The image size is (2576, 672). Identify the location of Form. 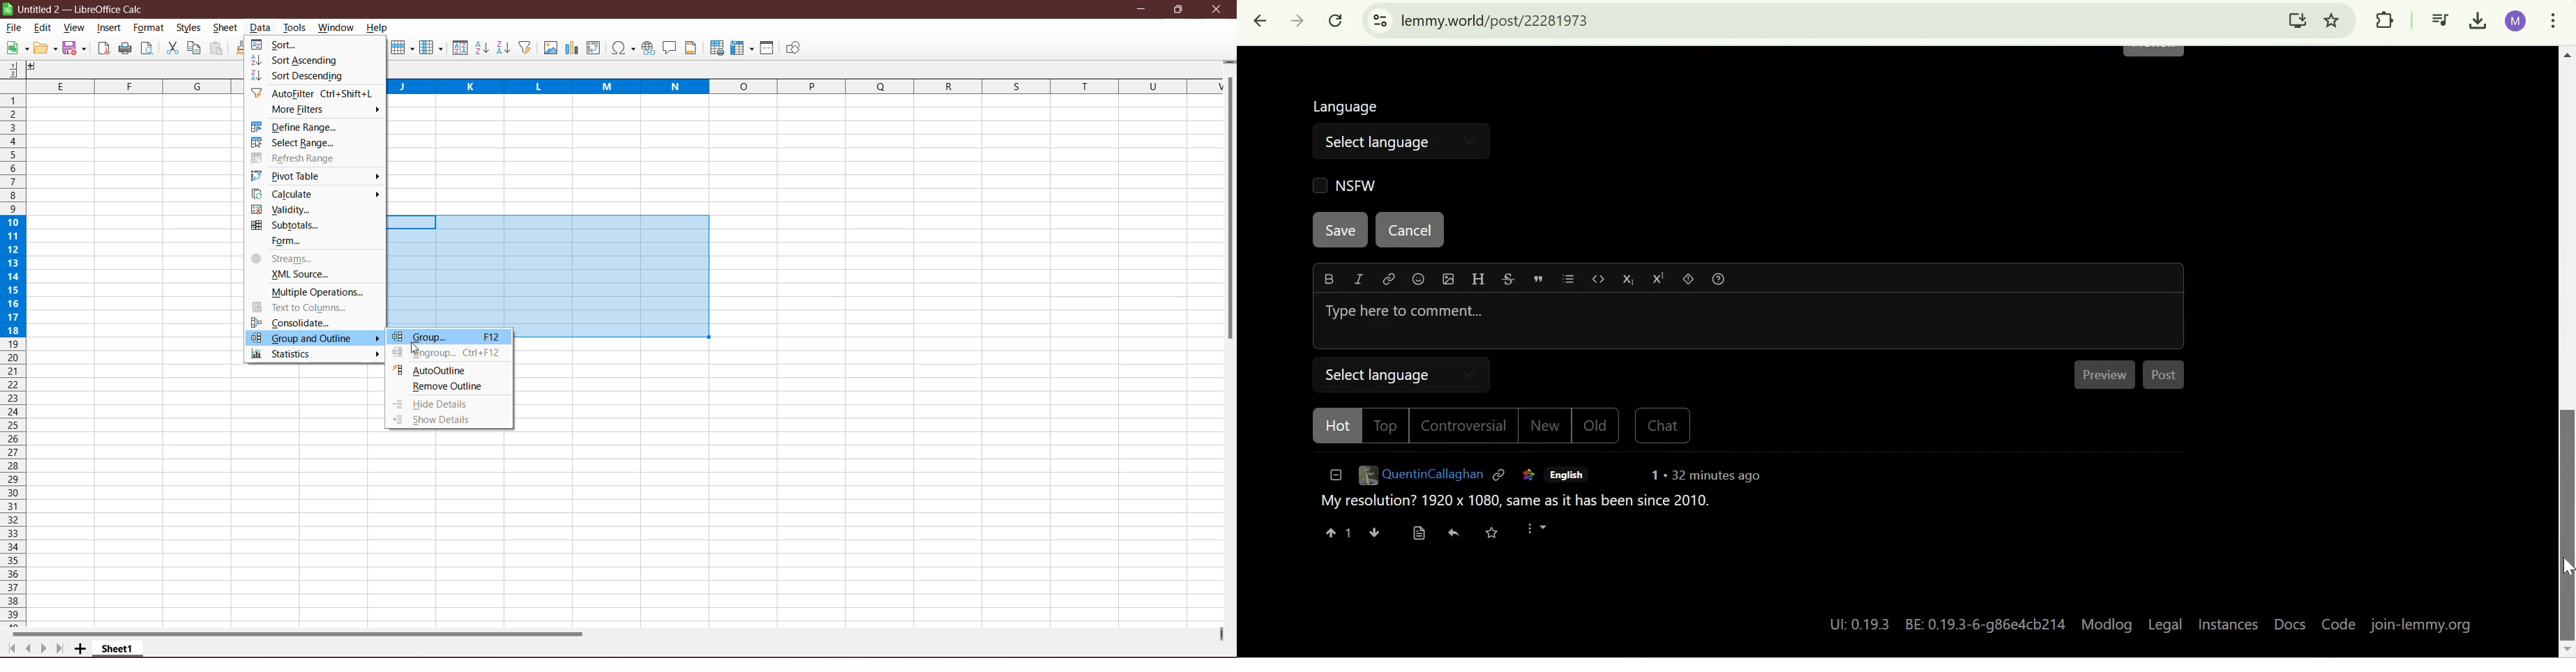
(285, 241).